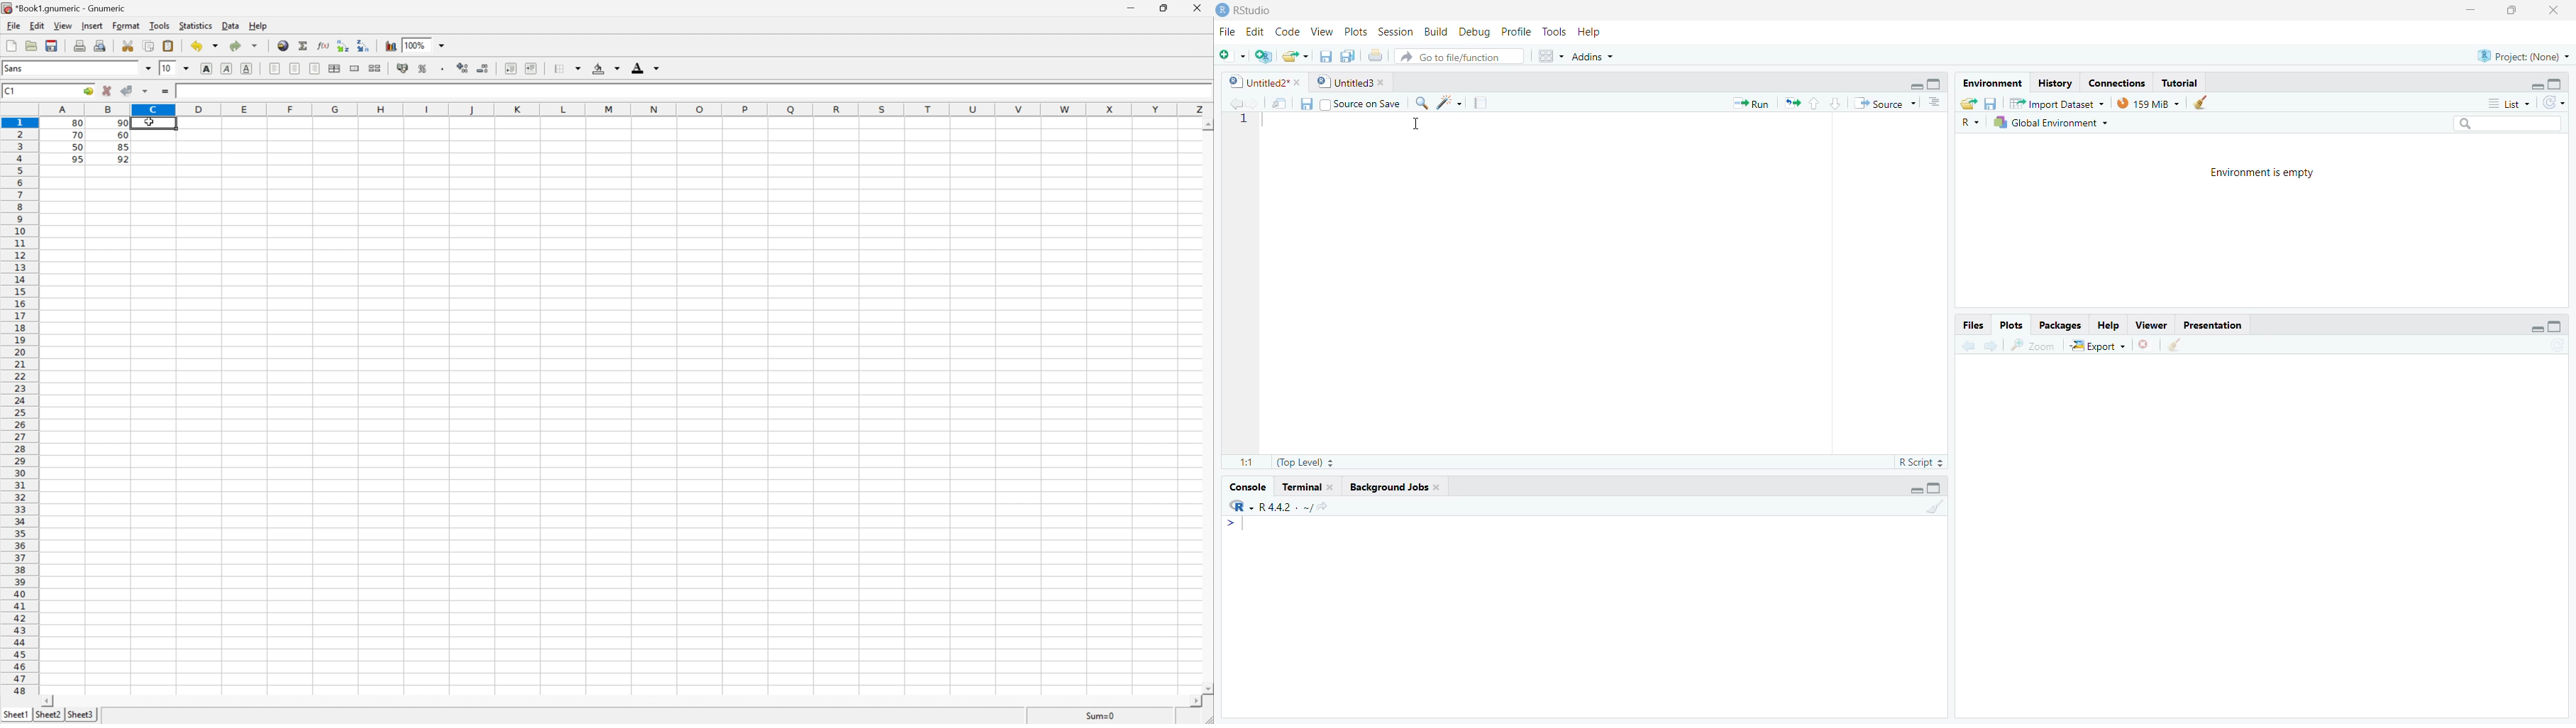 The width and height of the screenshot is (2576, 728). I want to click on Re-run, so click(1791, 104).